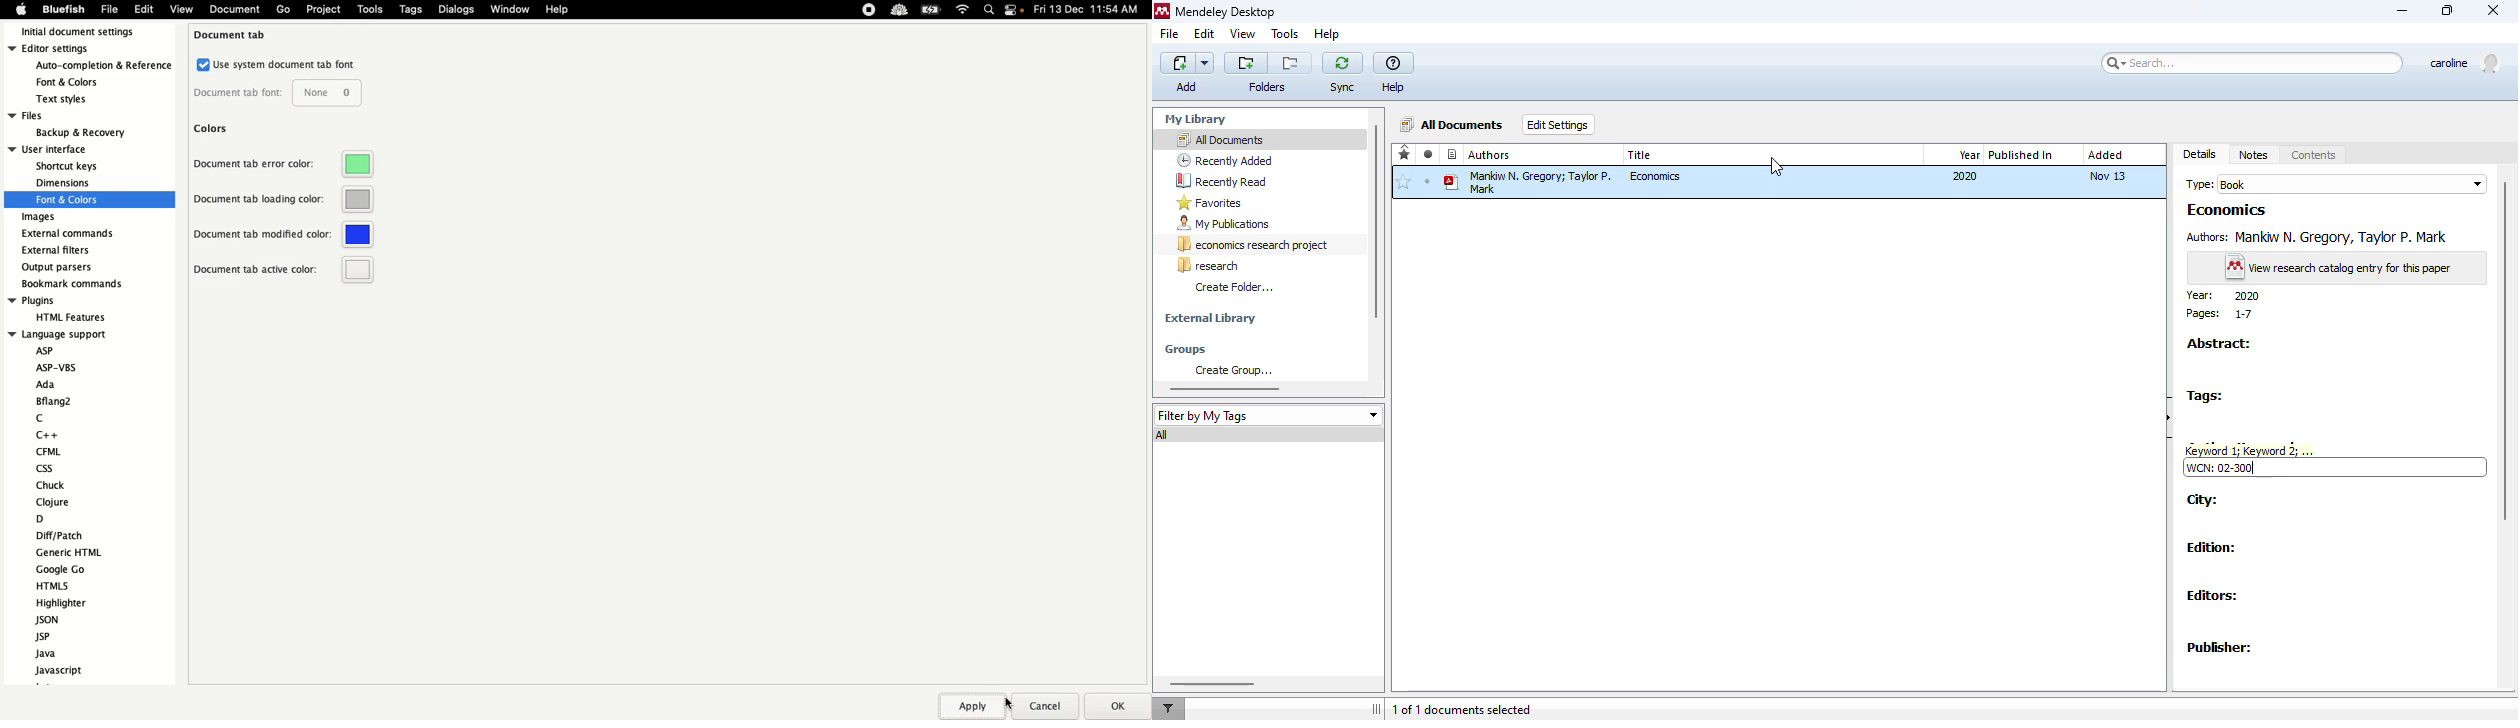 The height and width of the screenshot is (728, 2520). What do you see at coordinates (1165, 435) in the screenshot?
I see `all` at bounding box center [1165, 435].